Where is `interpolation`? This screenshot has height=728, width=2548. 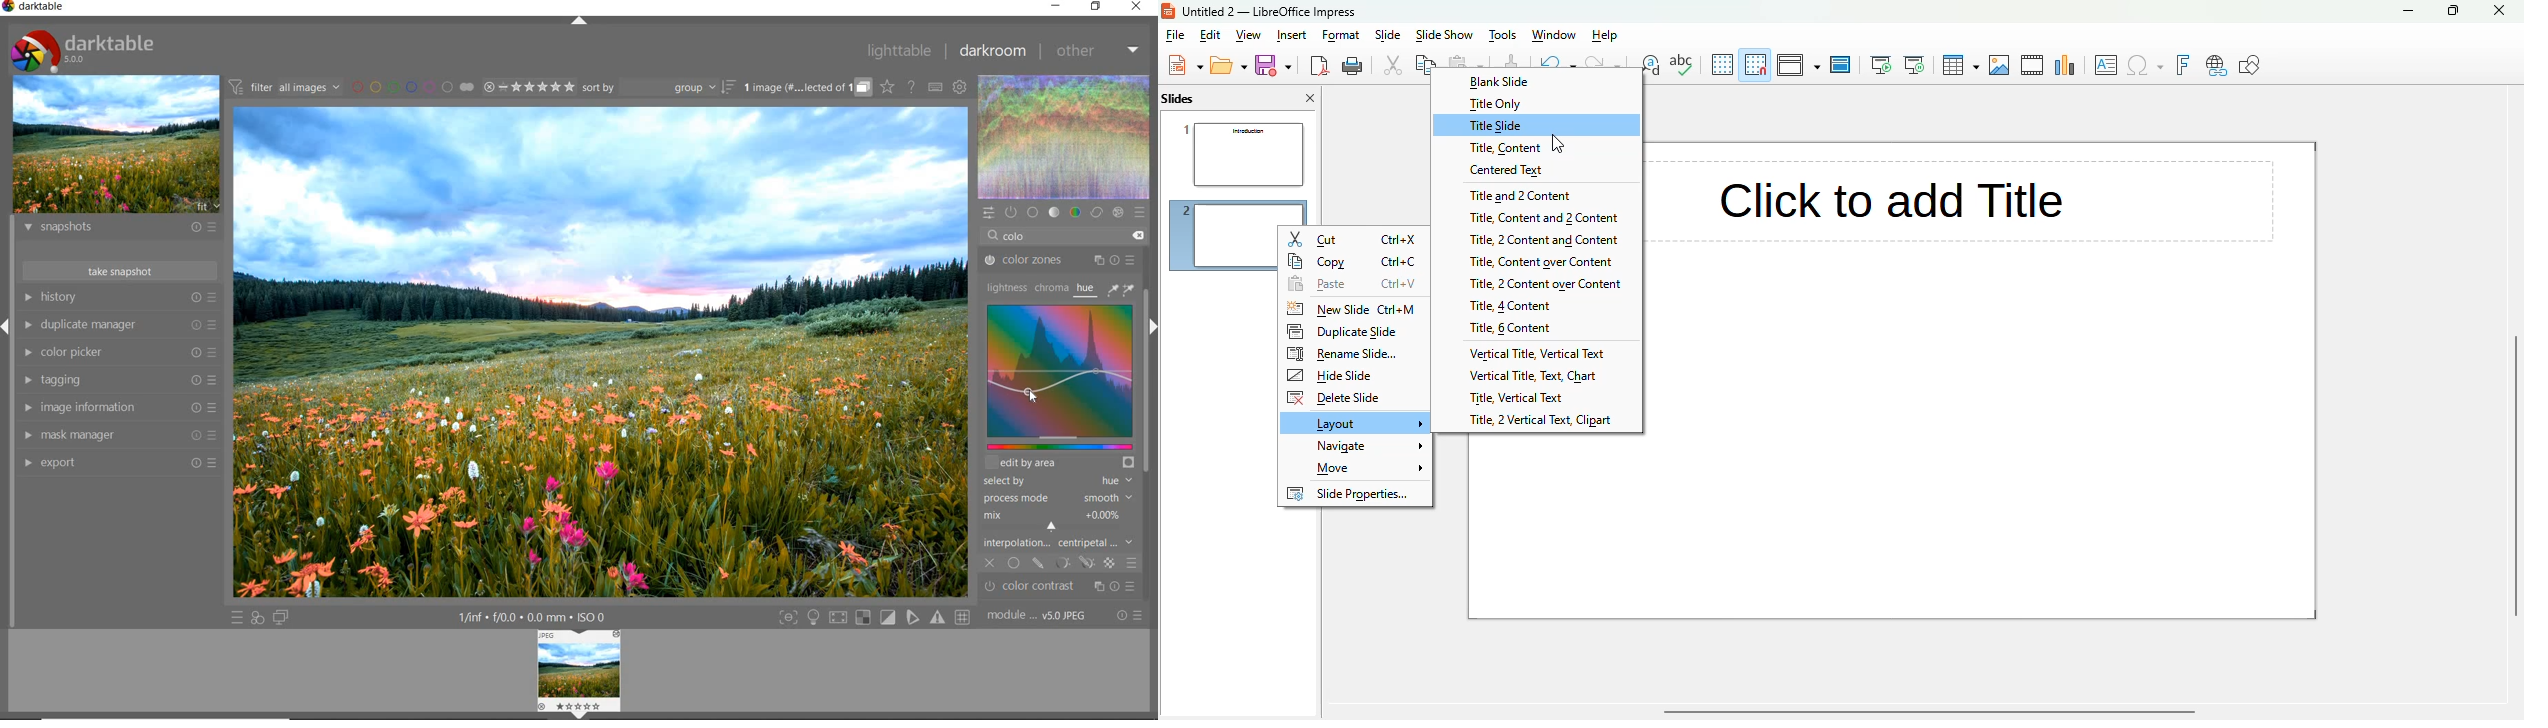
interpolation is located at coordinates (1059, 543).